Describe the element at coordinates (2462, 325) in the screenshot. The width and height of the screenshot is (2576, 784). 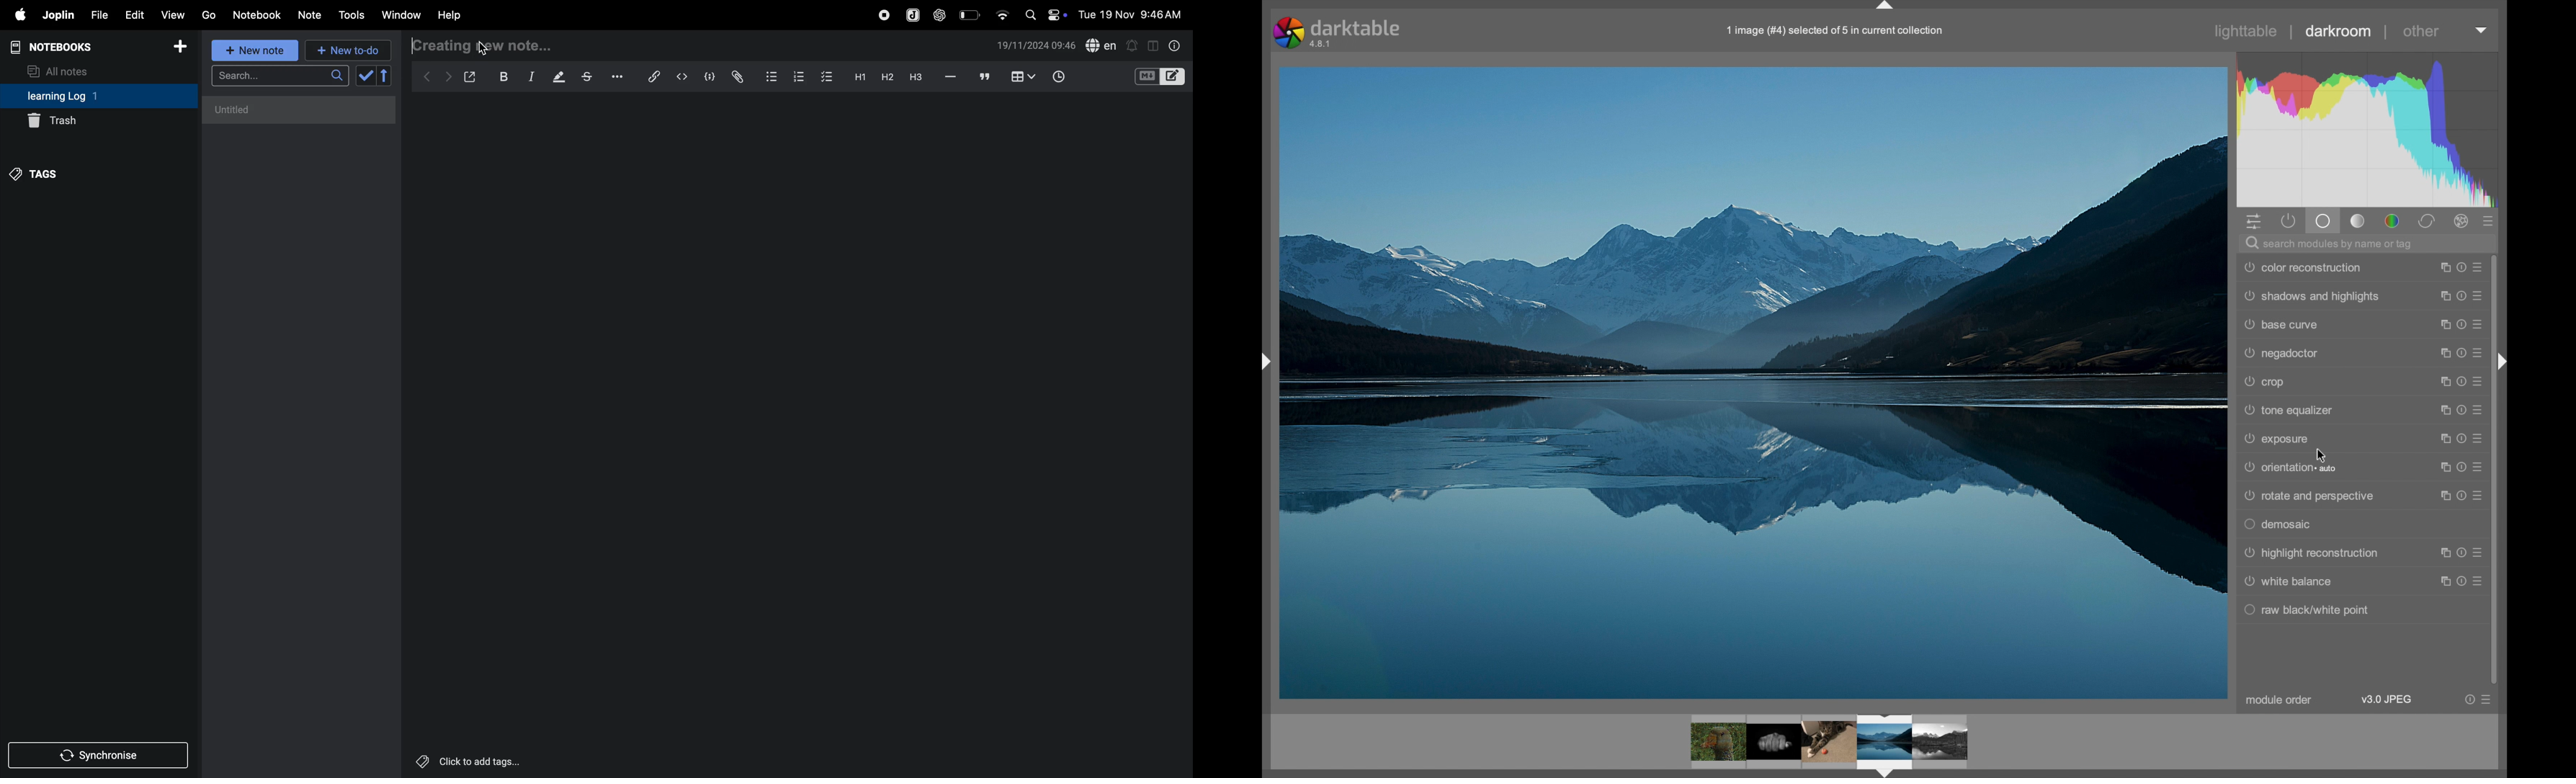
I see `more options` at that location.